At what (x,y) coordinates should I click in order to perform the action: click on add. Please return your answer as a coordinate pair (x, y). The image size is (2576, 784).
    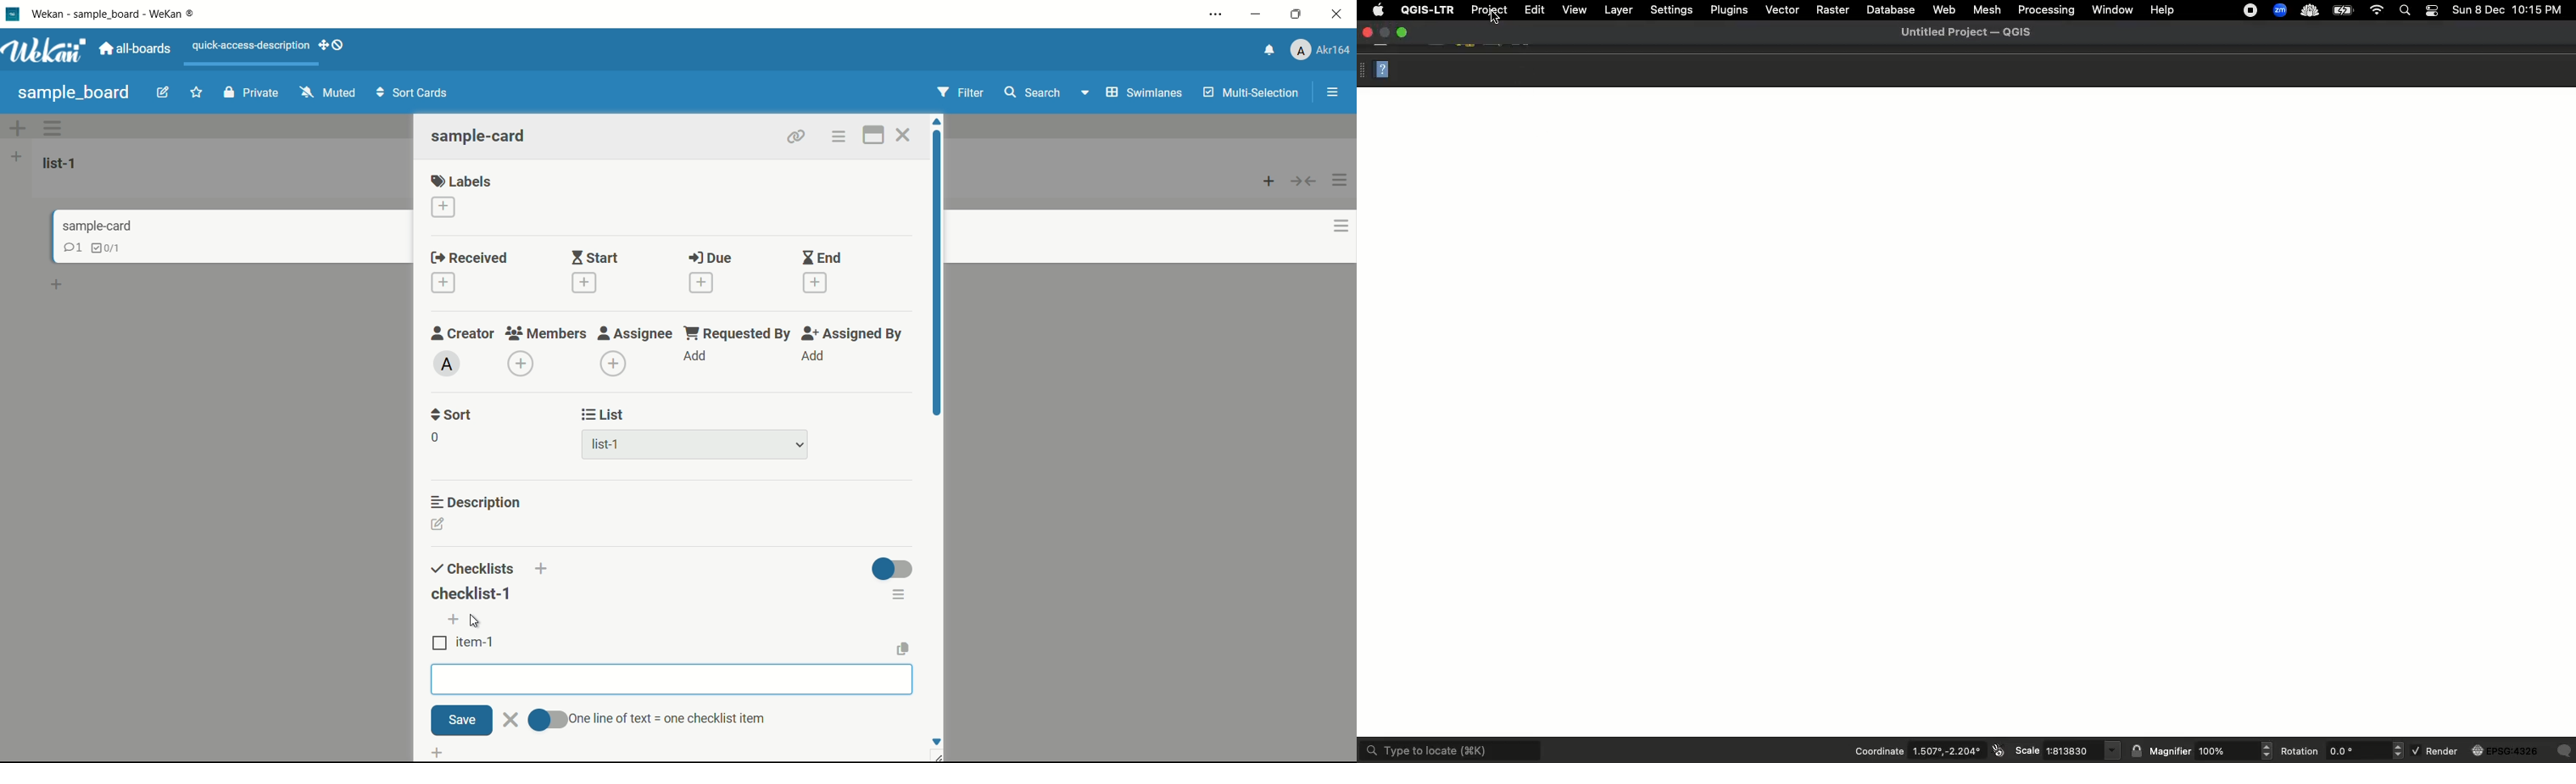
    Looking at the image, I should click on (542, 564).